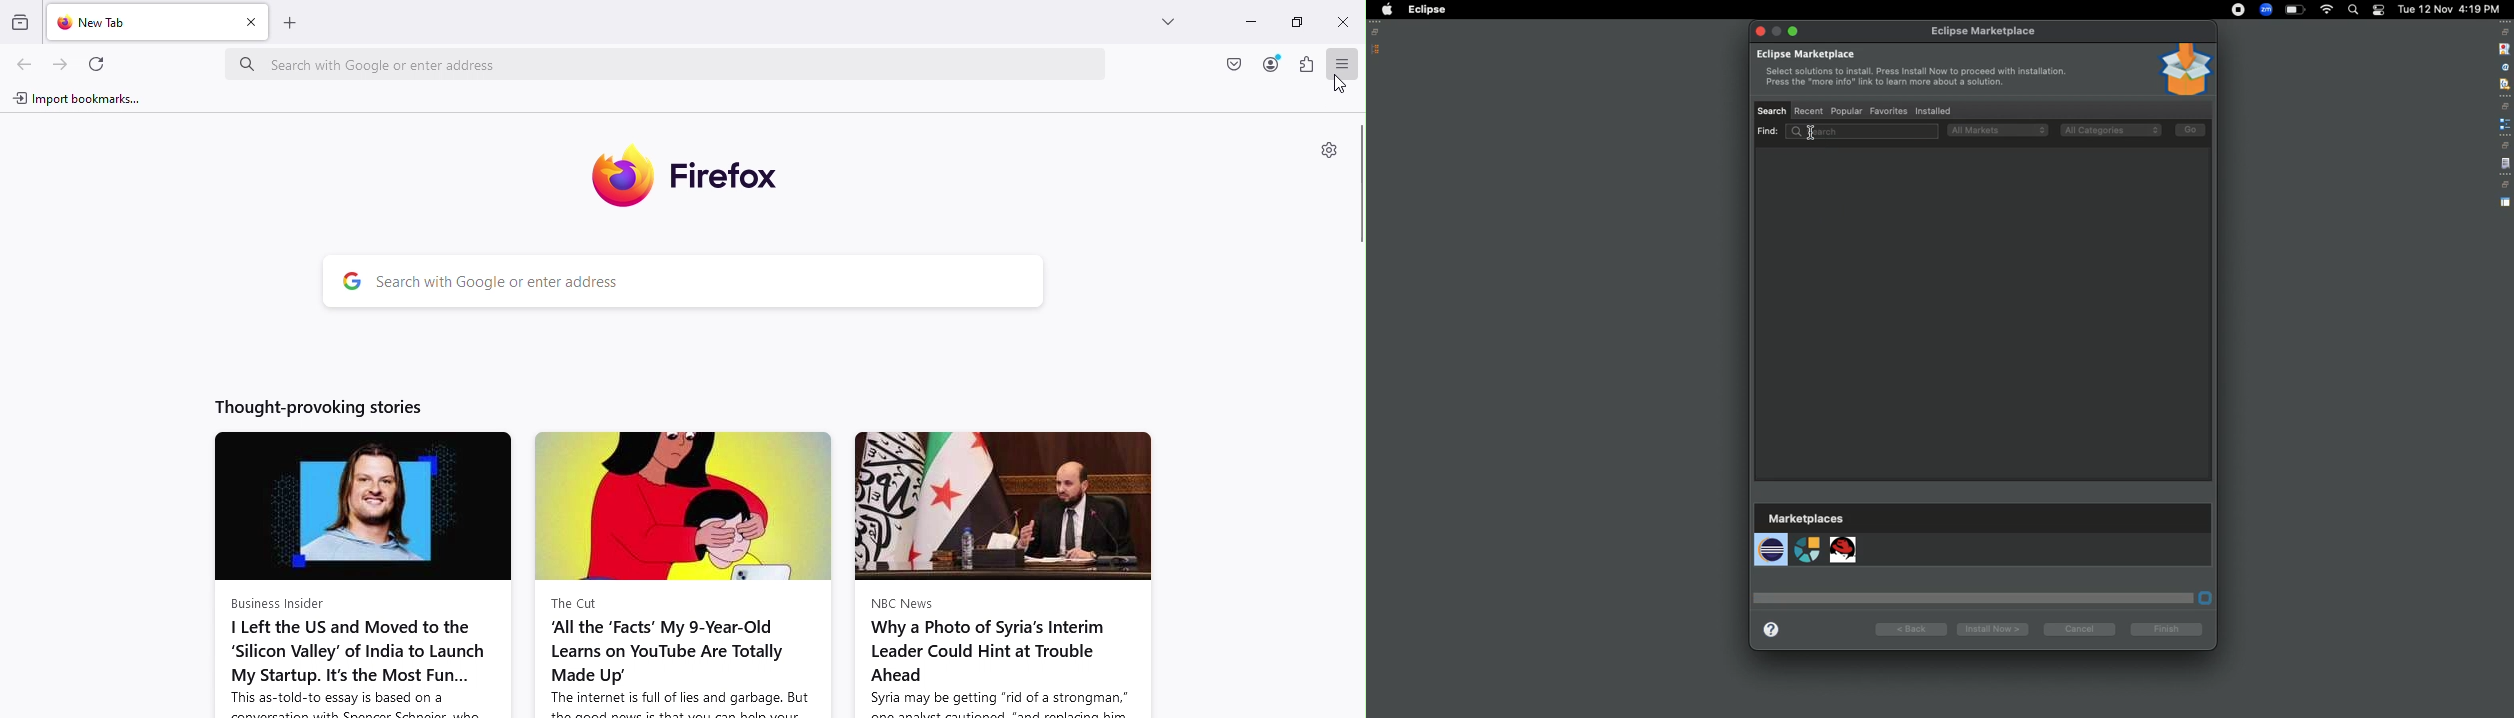 This screenshot has width=2520, height=728. I want to click on Open application menu, so click(1341, 62).